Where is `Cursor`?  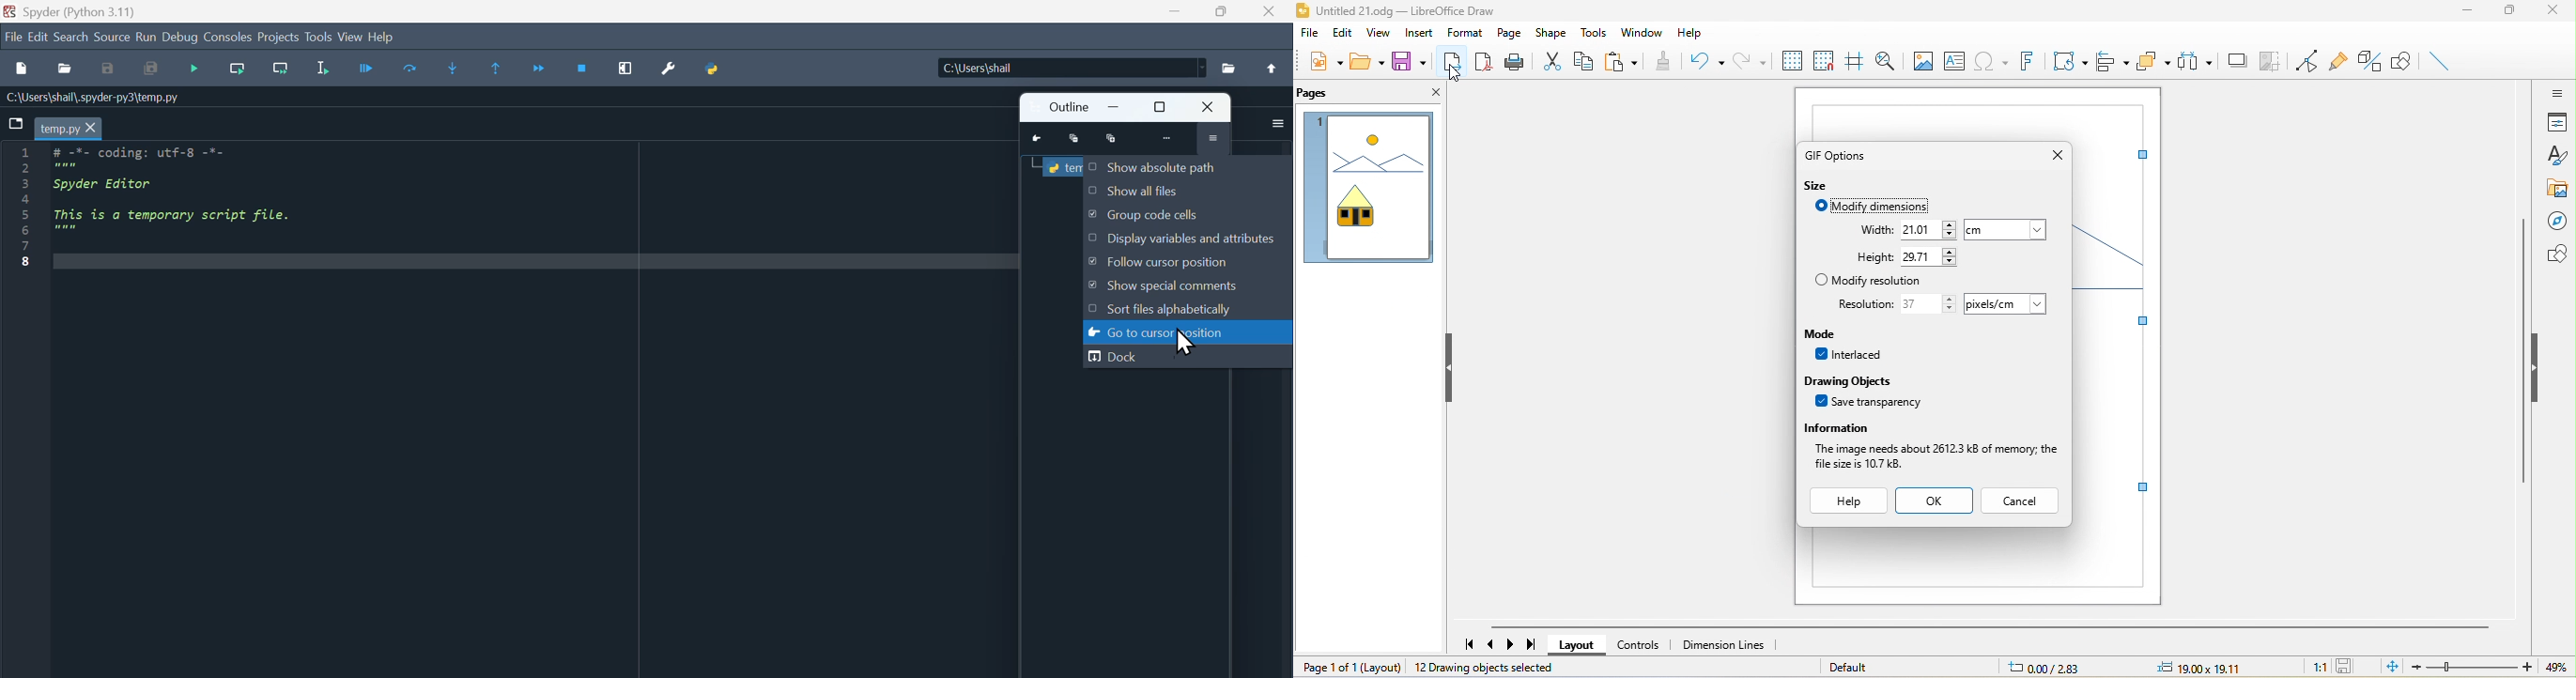 Cursor is located at coordinates (1189, 342).